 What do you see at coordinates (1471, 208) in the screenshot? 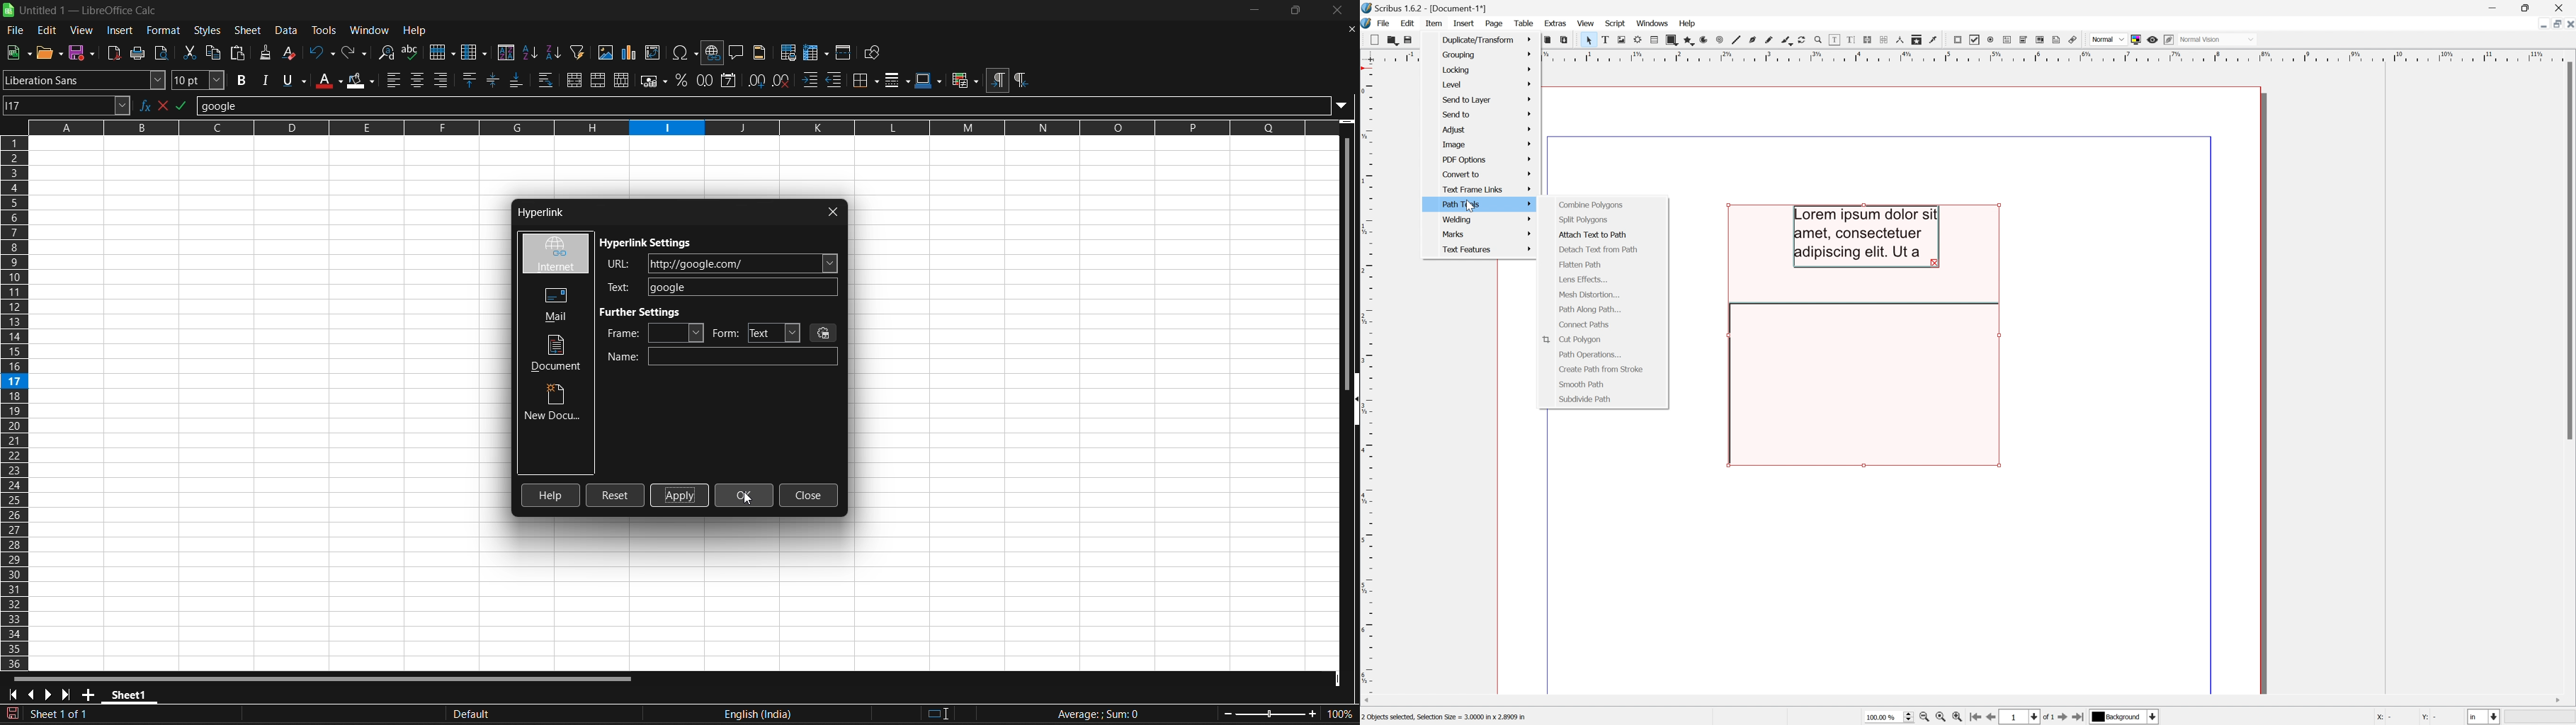
I see `cursor` at bounding box center [1471, 208].